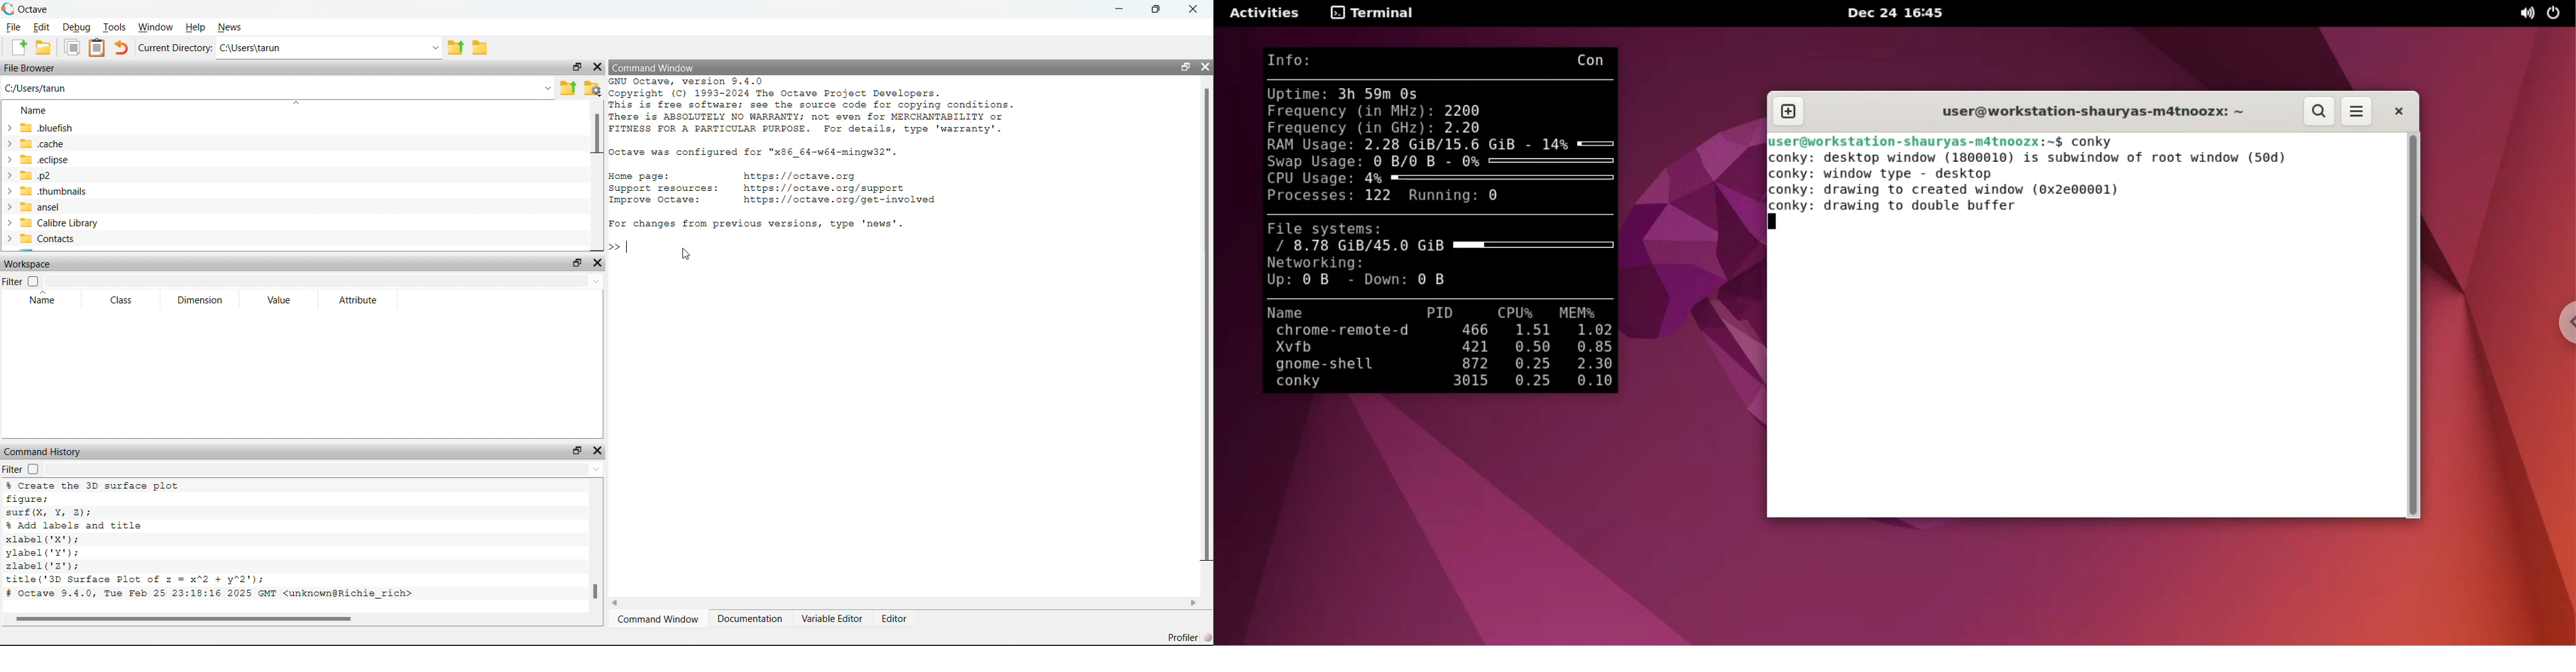  Describe the element at coordinates (686, 253) in the screenshot. I see `Cursor` at that location.